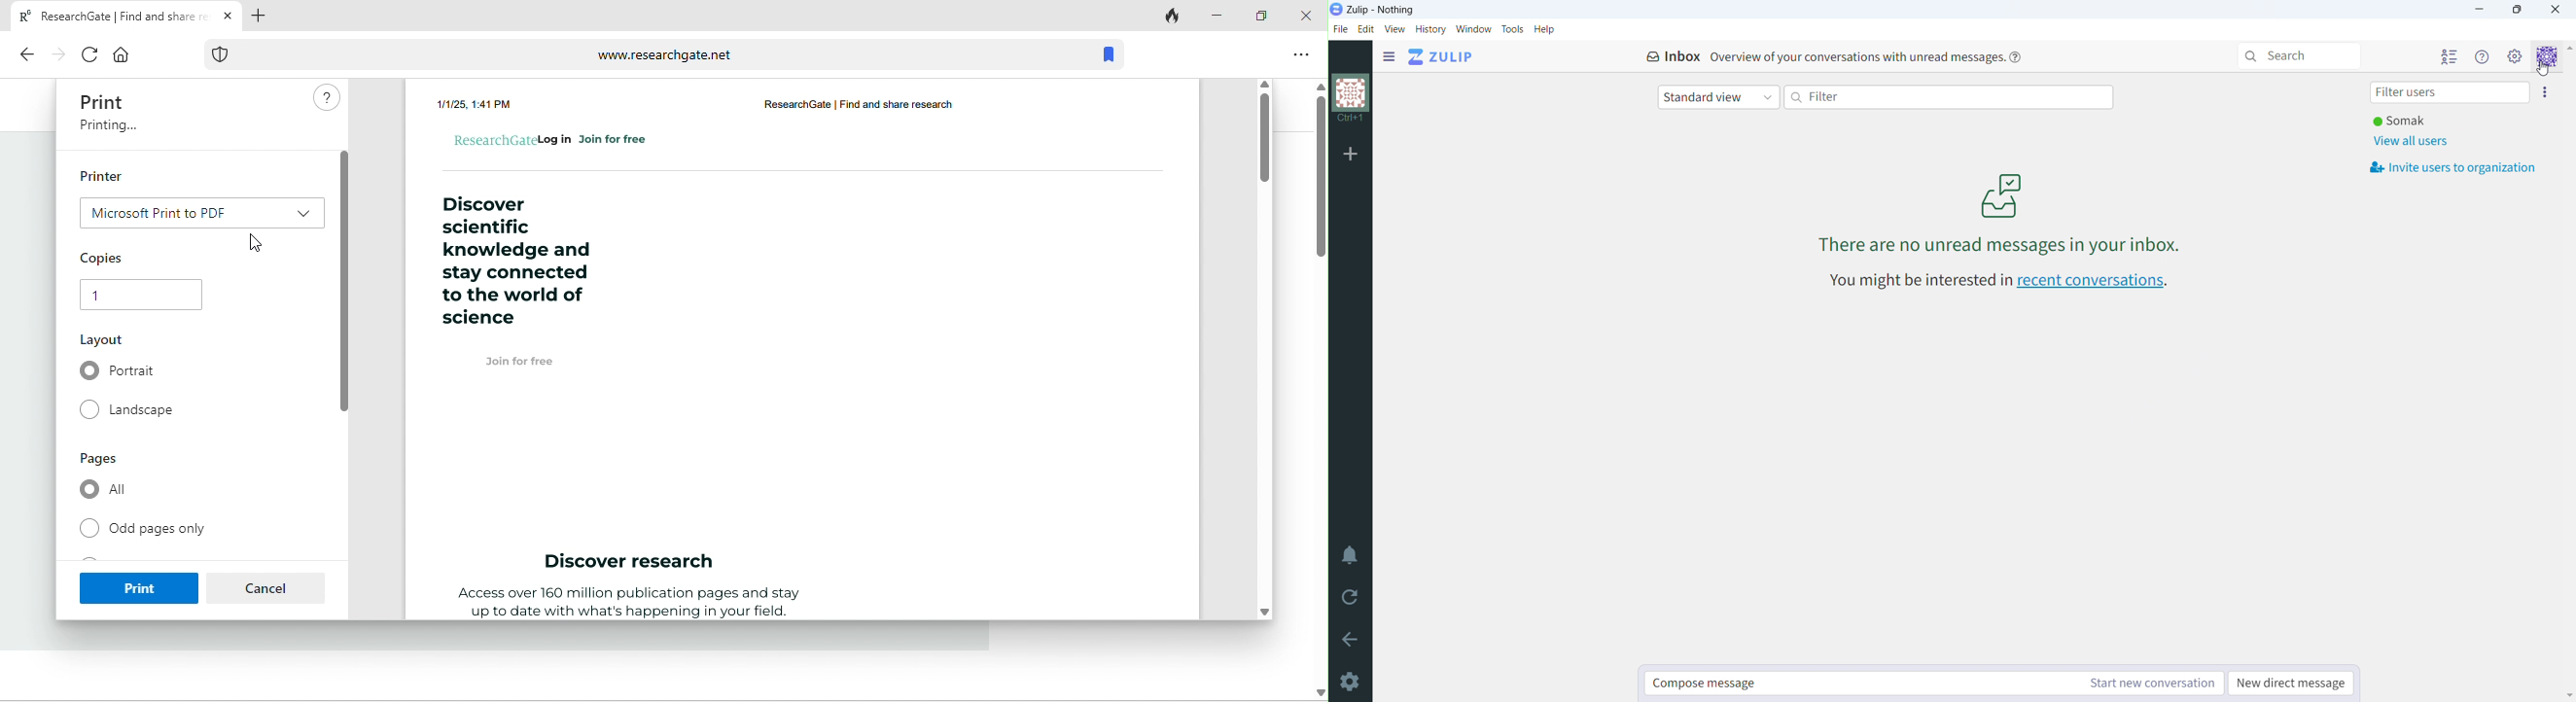  What do you see at coordinates (2404, 122) in the screenshot?
I see `active status` at bounding box center [2404, 122].